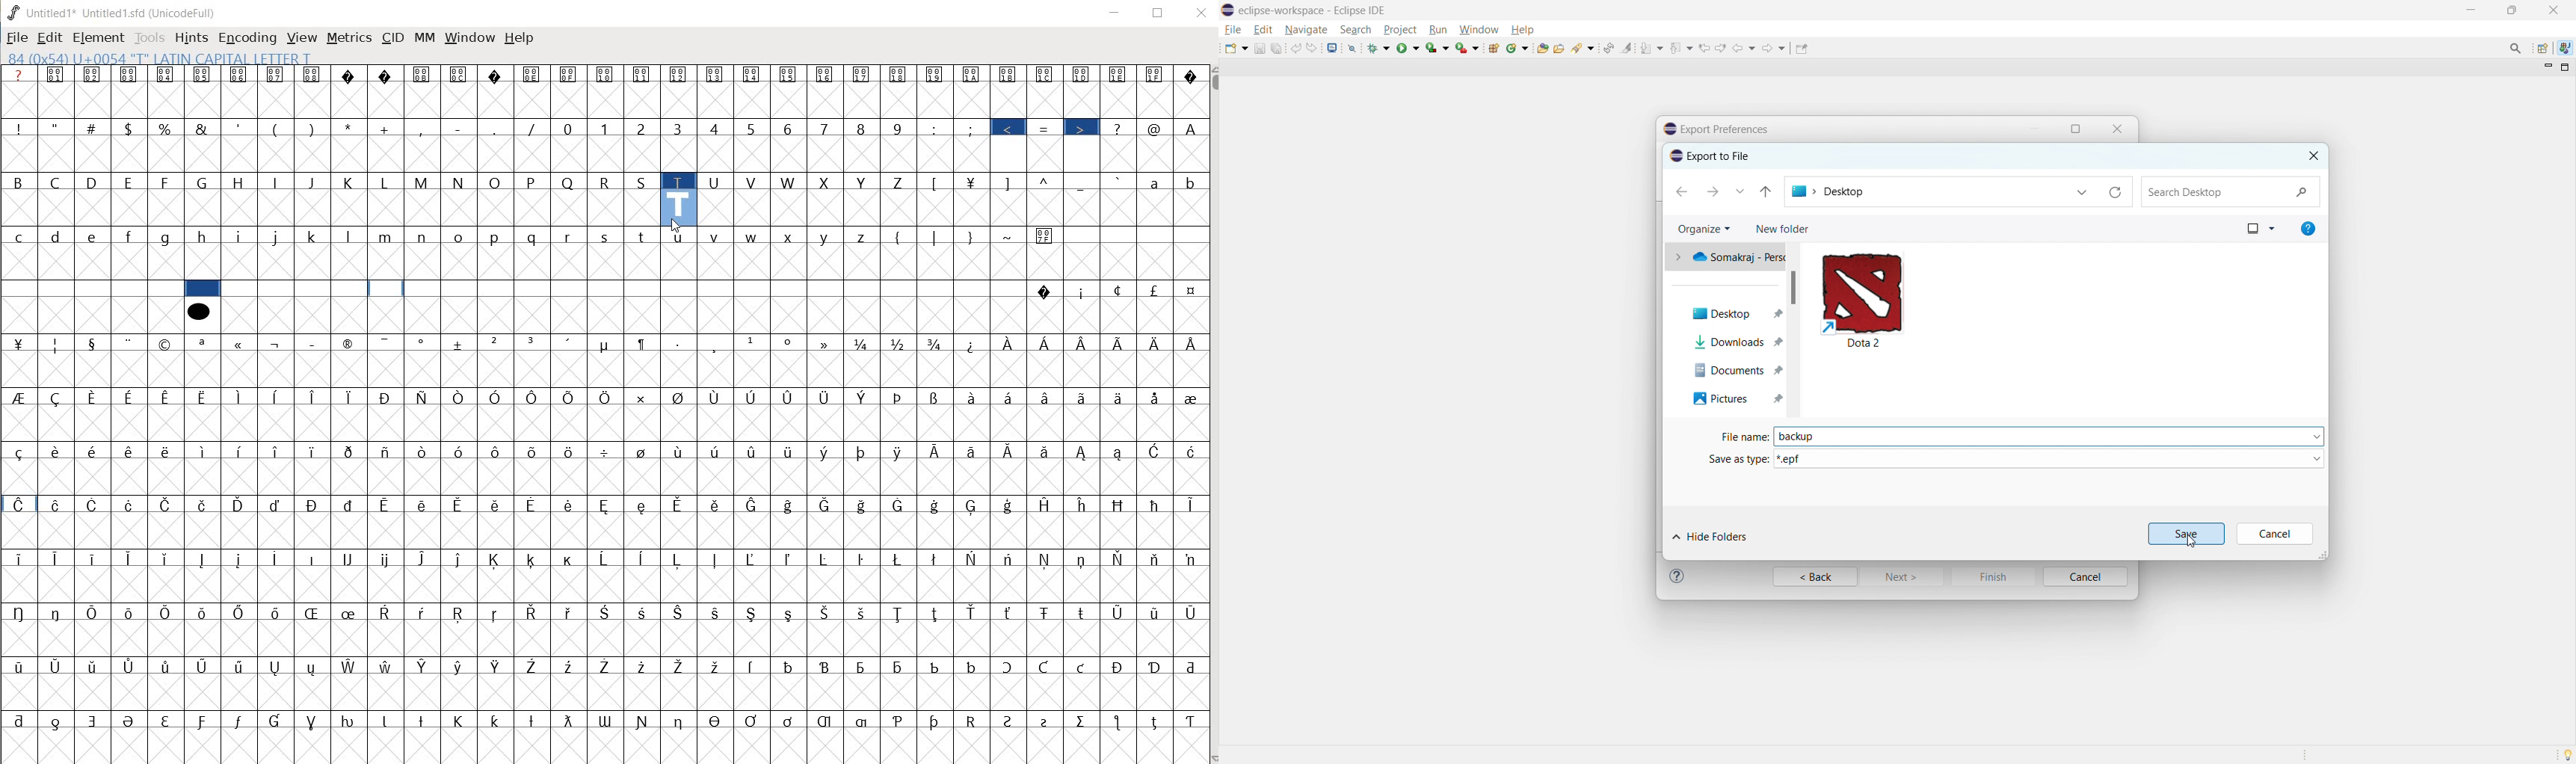 This screenshot has height=784, width=2576. What do you see at coordinates (534, 720) in the screenshot?
I see `Symbol` at bounding box center [534, 720].